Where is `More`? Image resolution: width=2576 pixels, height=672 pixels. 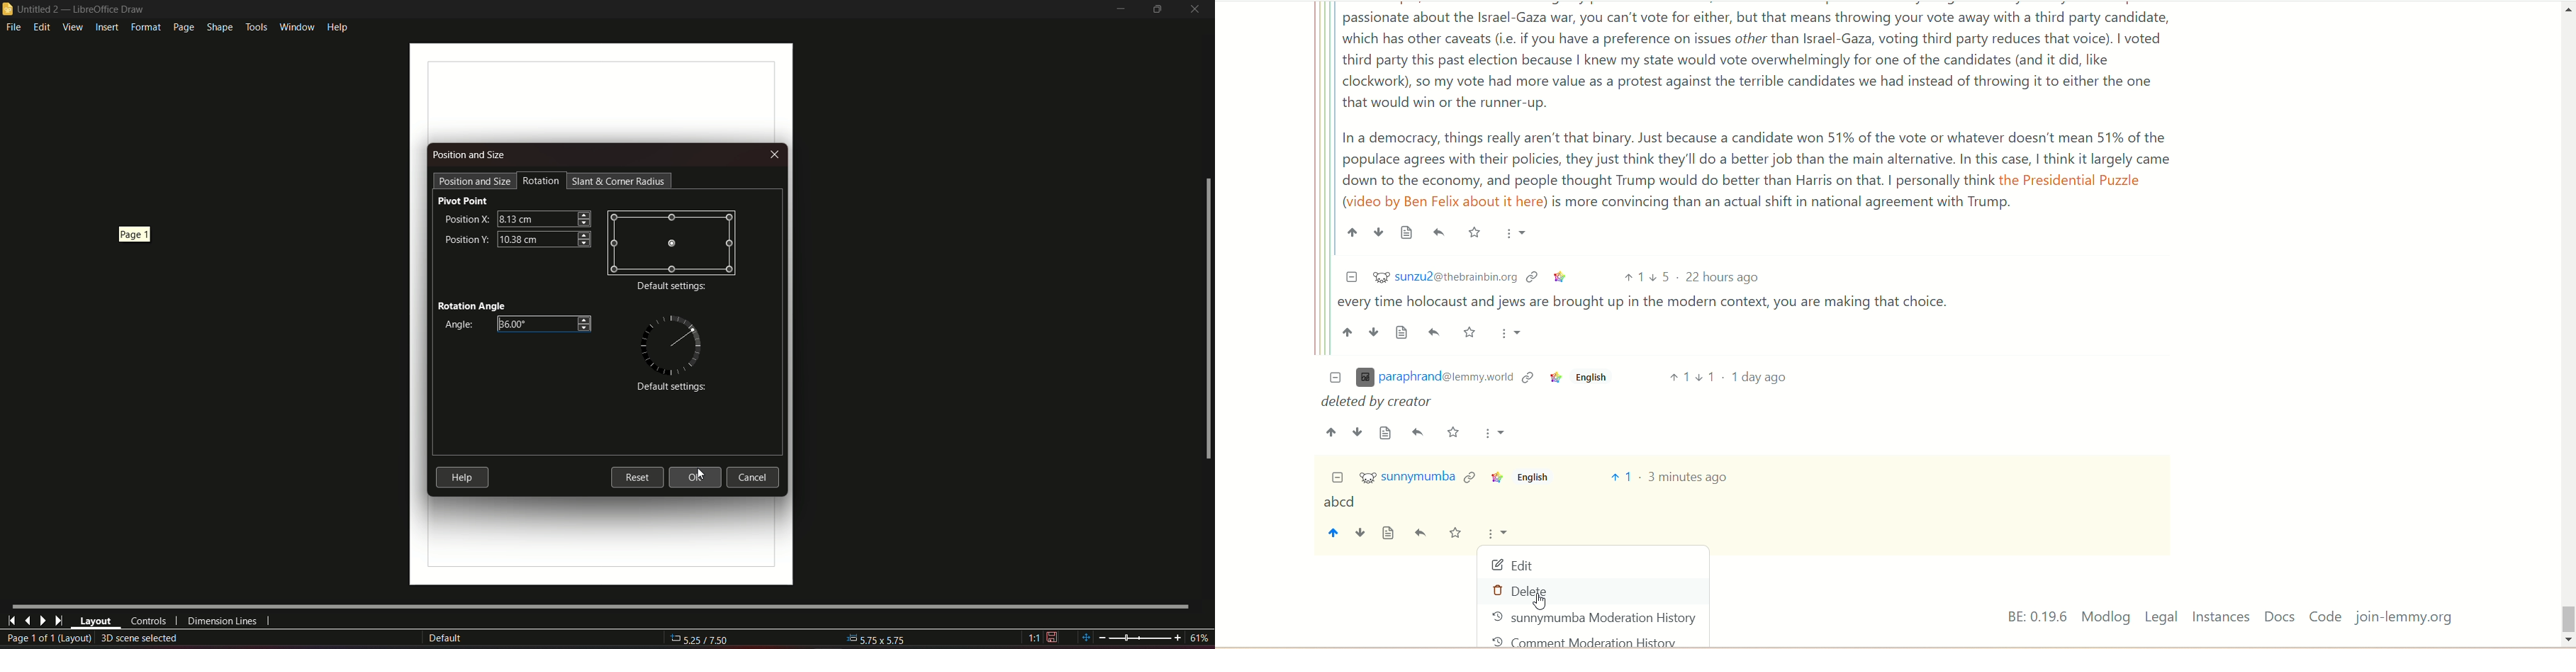 More is located at coordinates (1511, 334).